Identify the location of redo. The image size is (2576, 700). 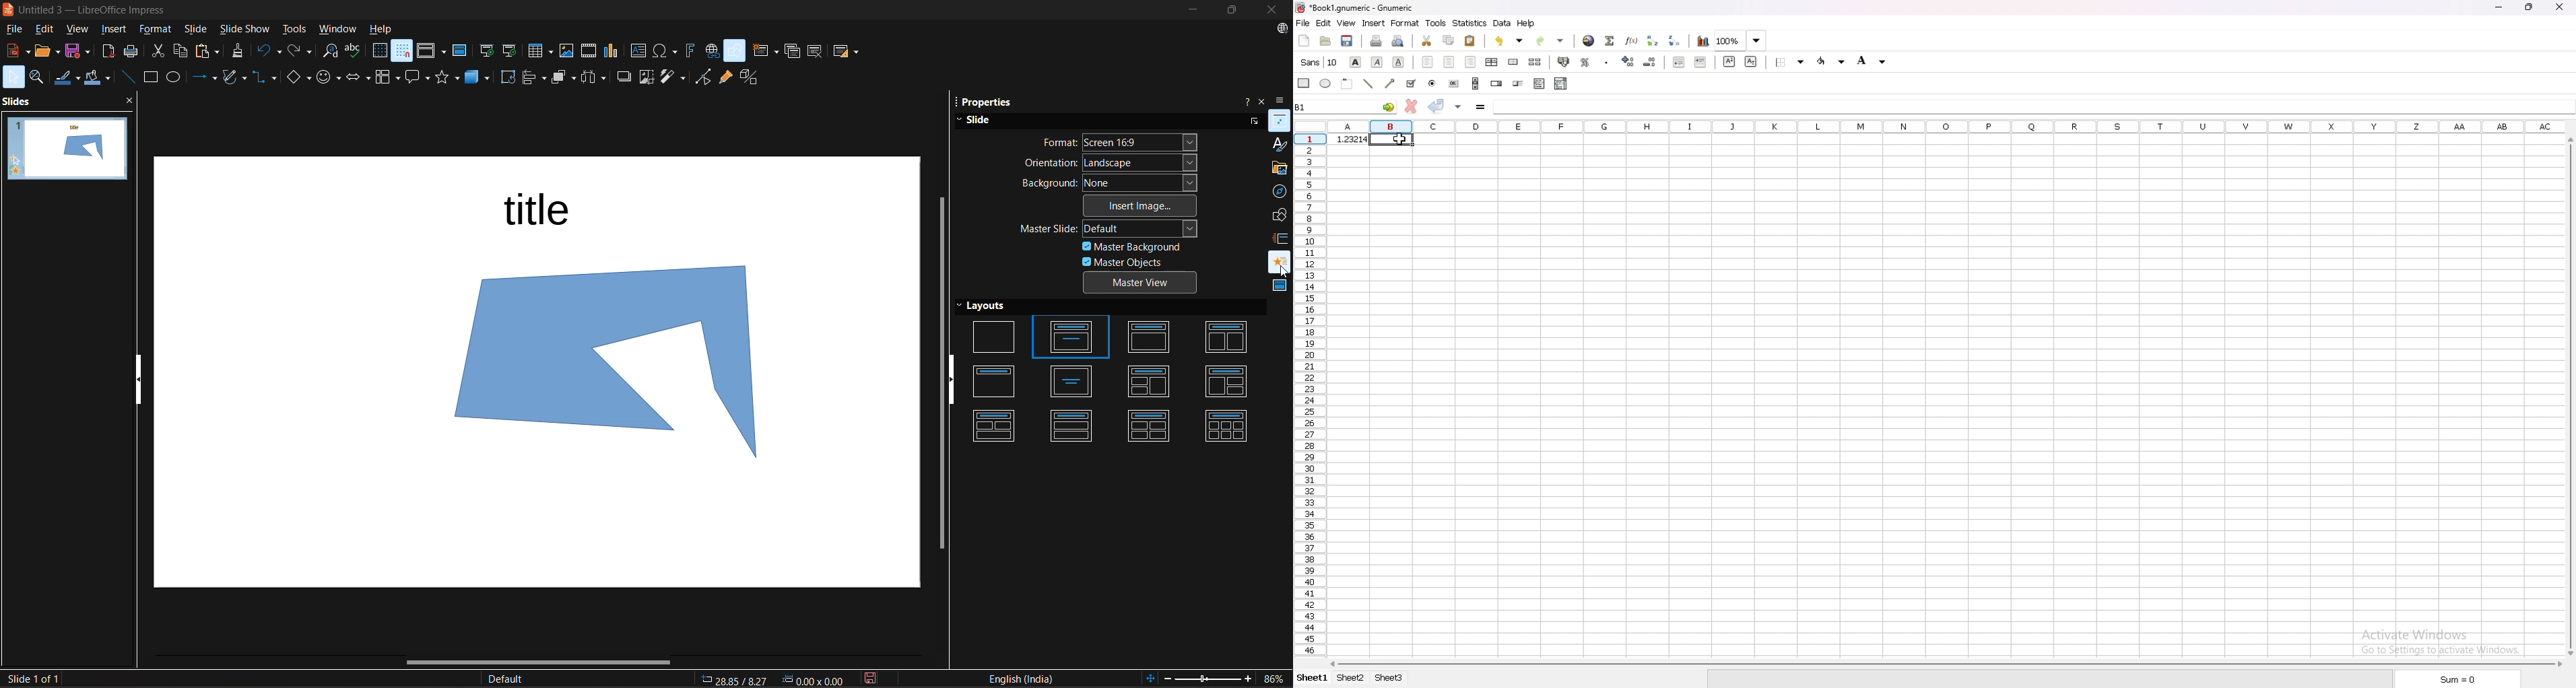
(301, 51).